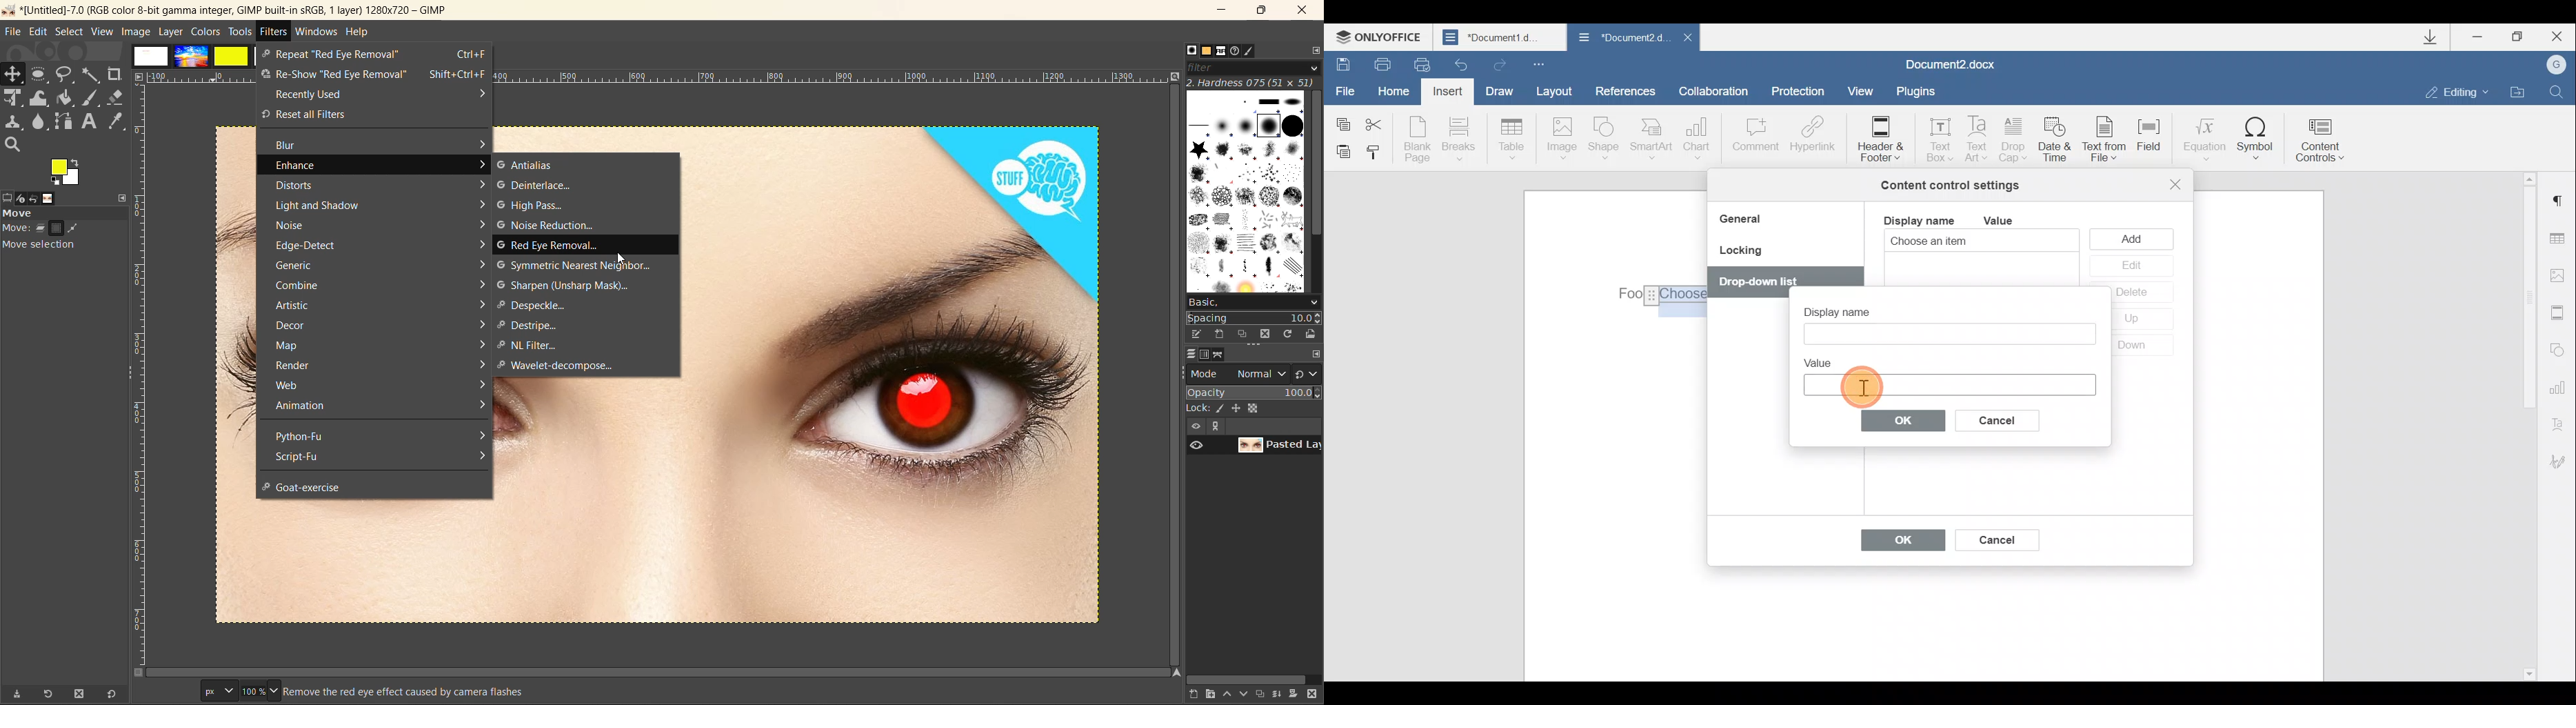 The height and width of the screenshot is (728, 2576). Describe the element at coordinates (2556, 37) in the screenshot. I see `Close` at that location.